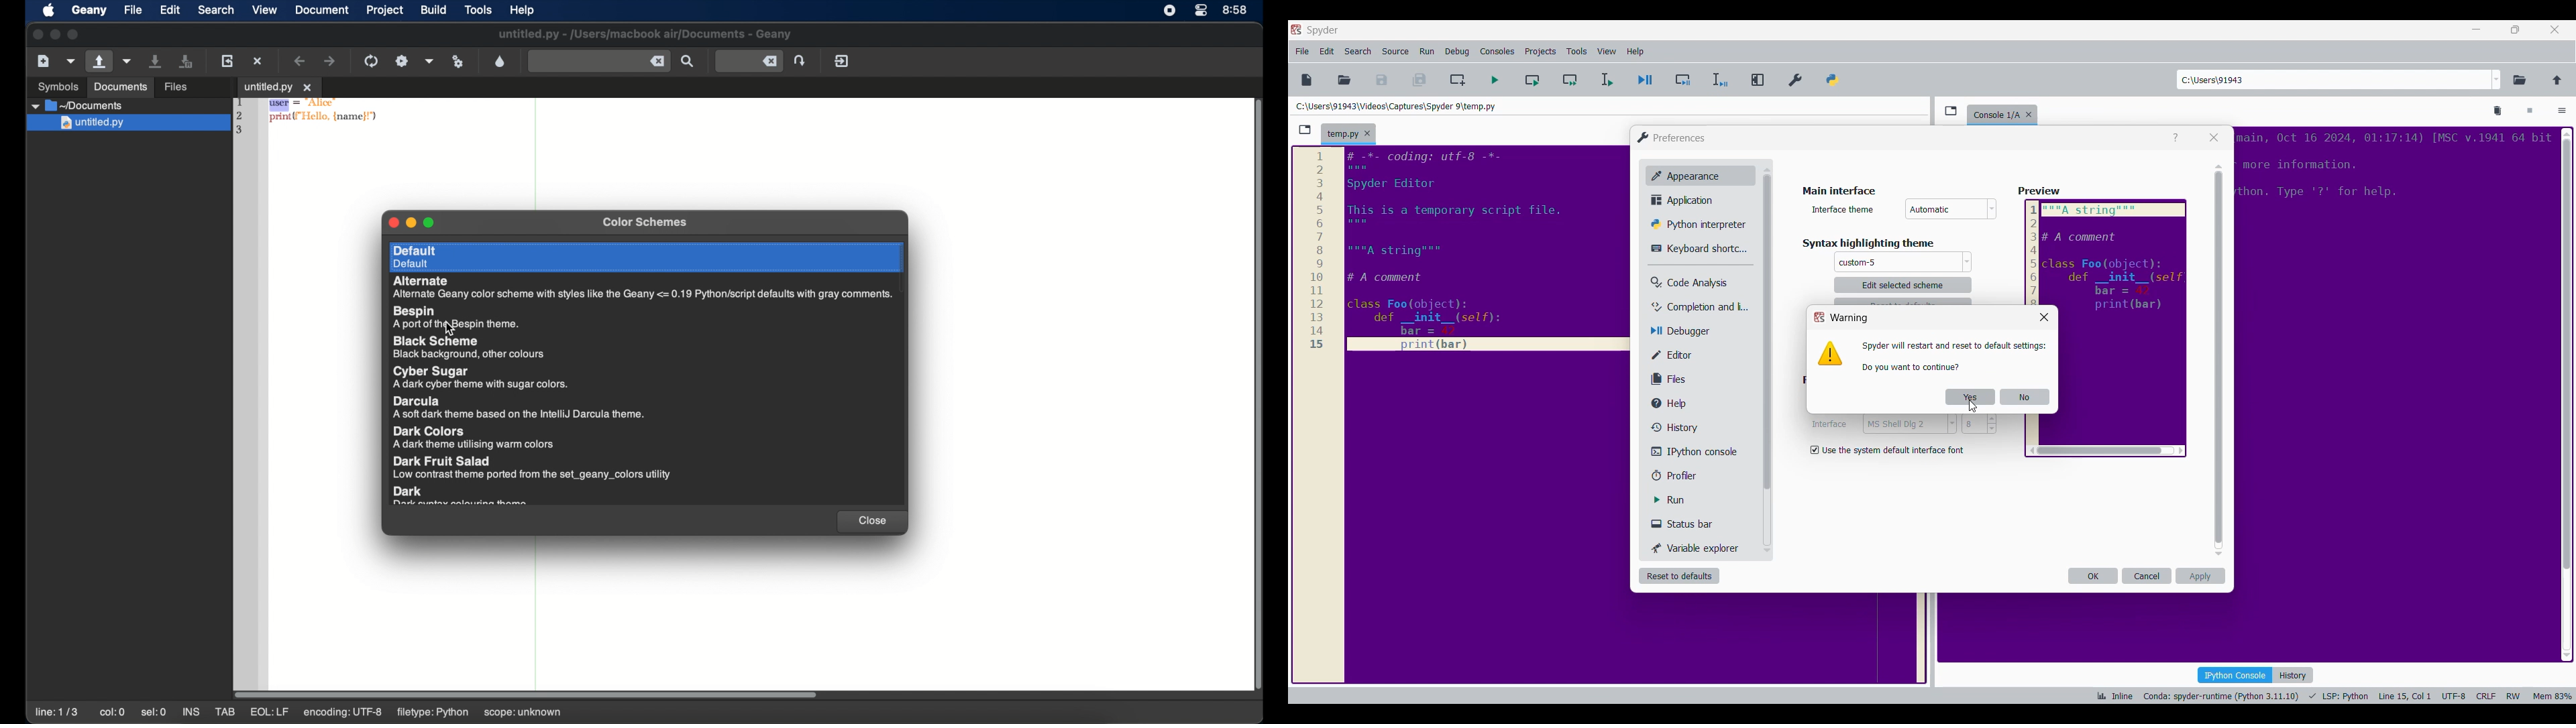  What do you see at coordinates (2512, 695) in the screenshot?
I see `RW` at bounding box center [2512, 695].